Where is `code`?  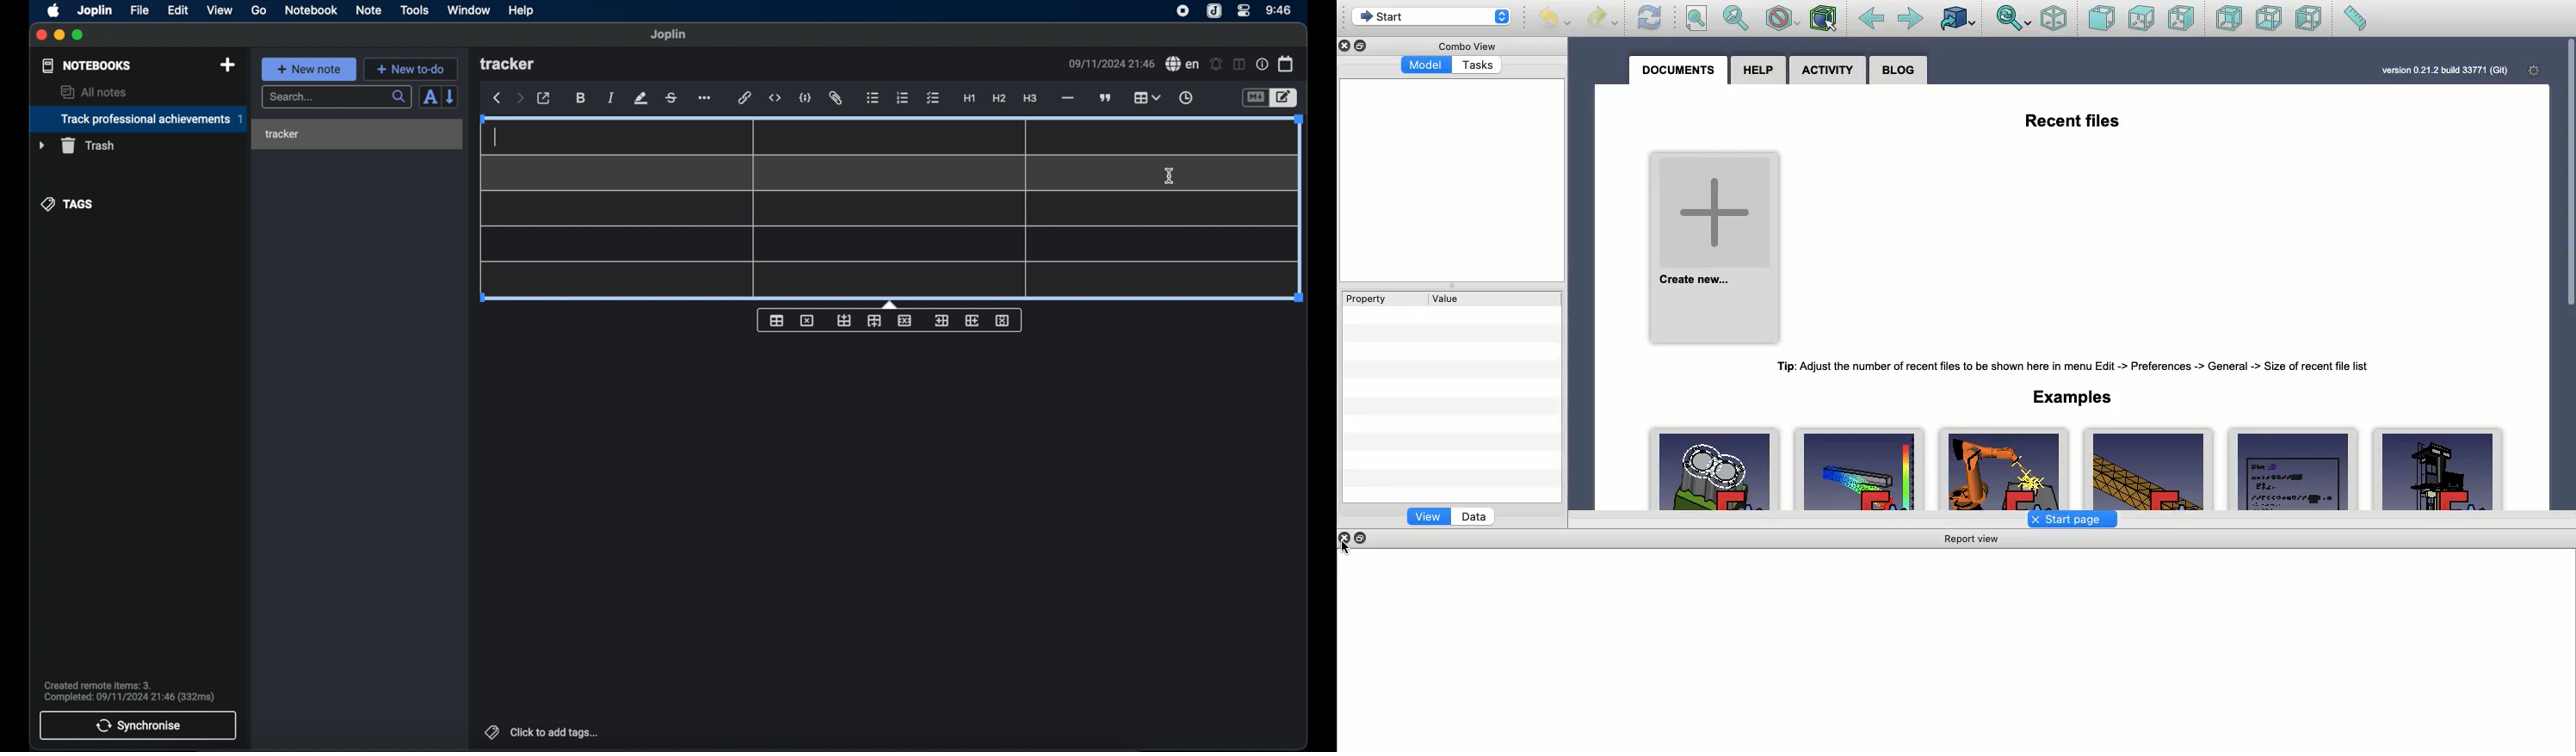 code is located at coordinates (807, 97).